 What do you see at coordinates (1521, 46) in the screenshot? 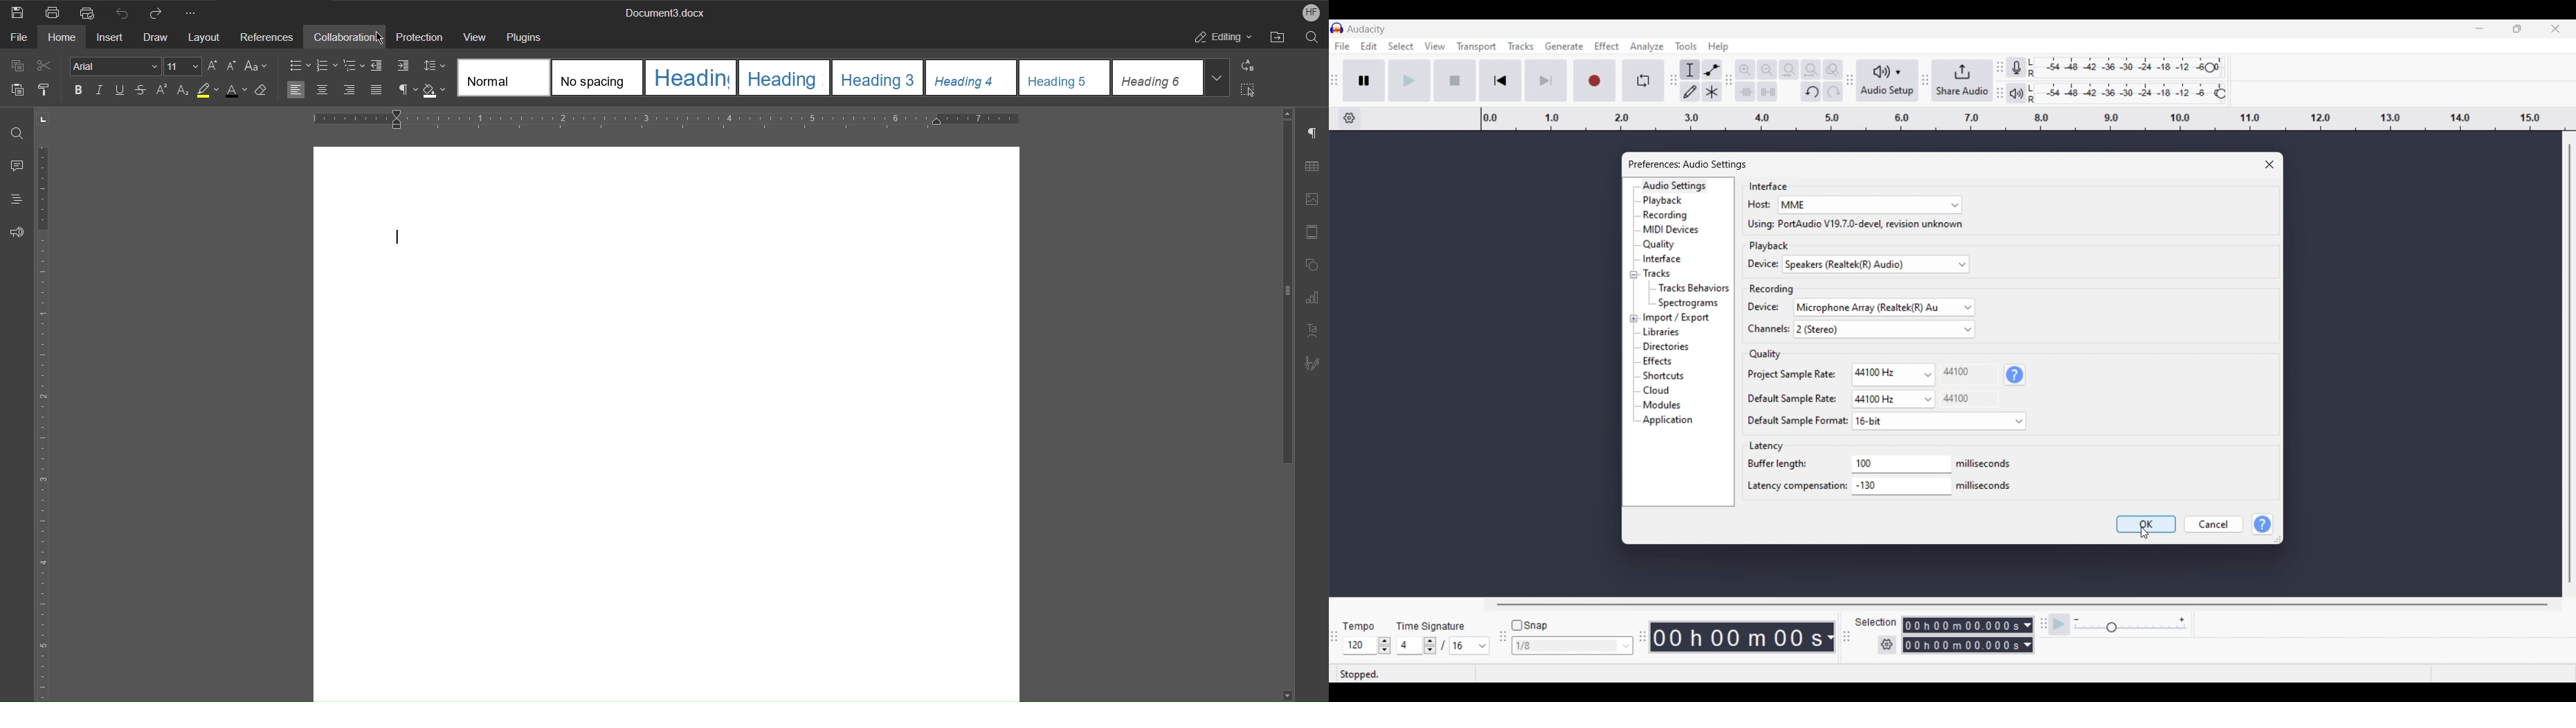
I see `Tracks menu` at bounding box center [1521, 46].